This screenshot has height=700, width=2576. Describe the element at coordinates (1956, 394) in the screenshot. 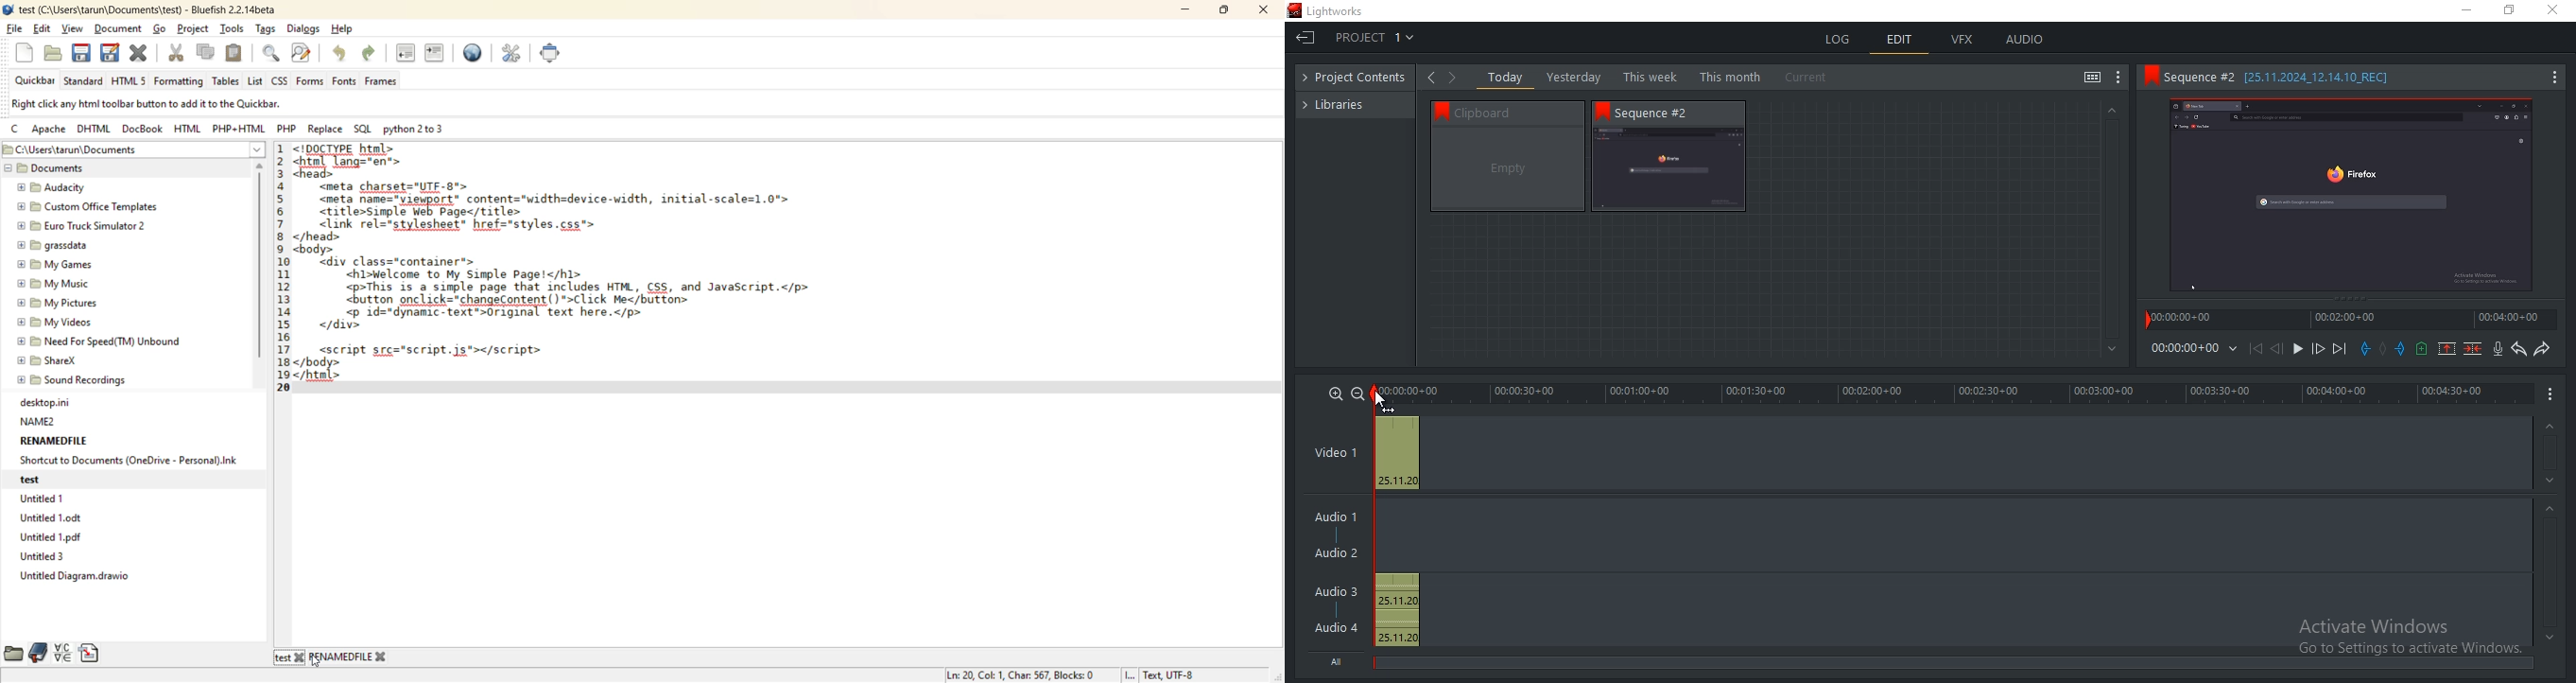

I see `timeline` at that location.